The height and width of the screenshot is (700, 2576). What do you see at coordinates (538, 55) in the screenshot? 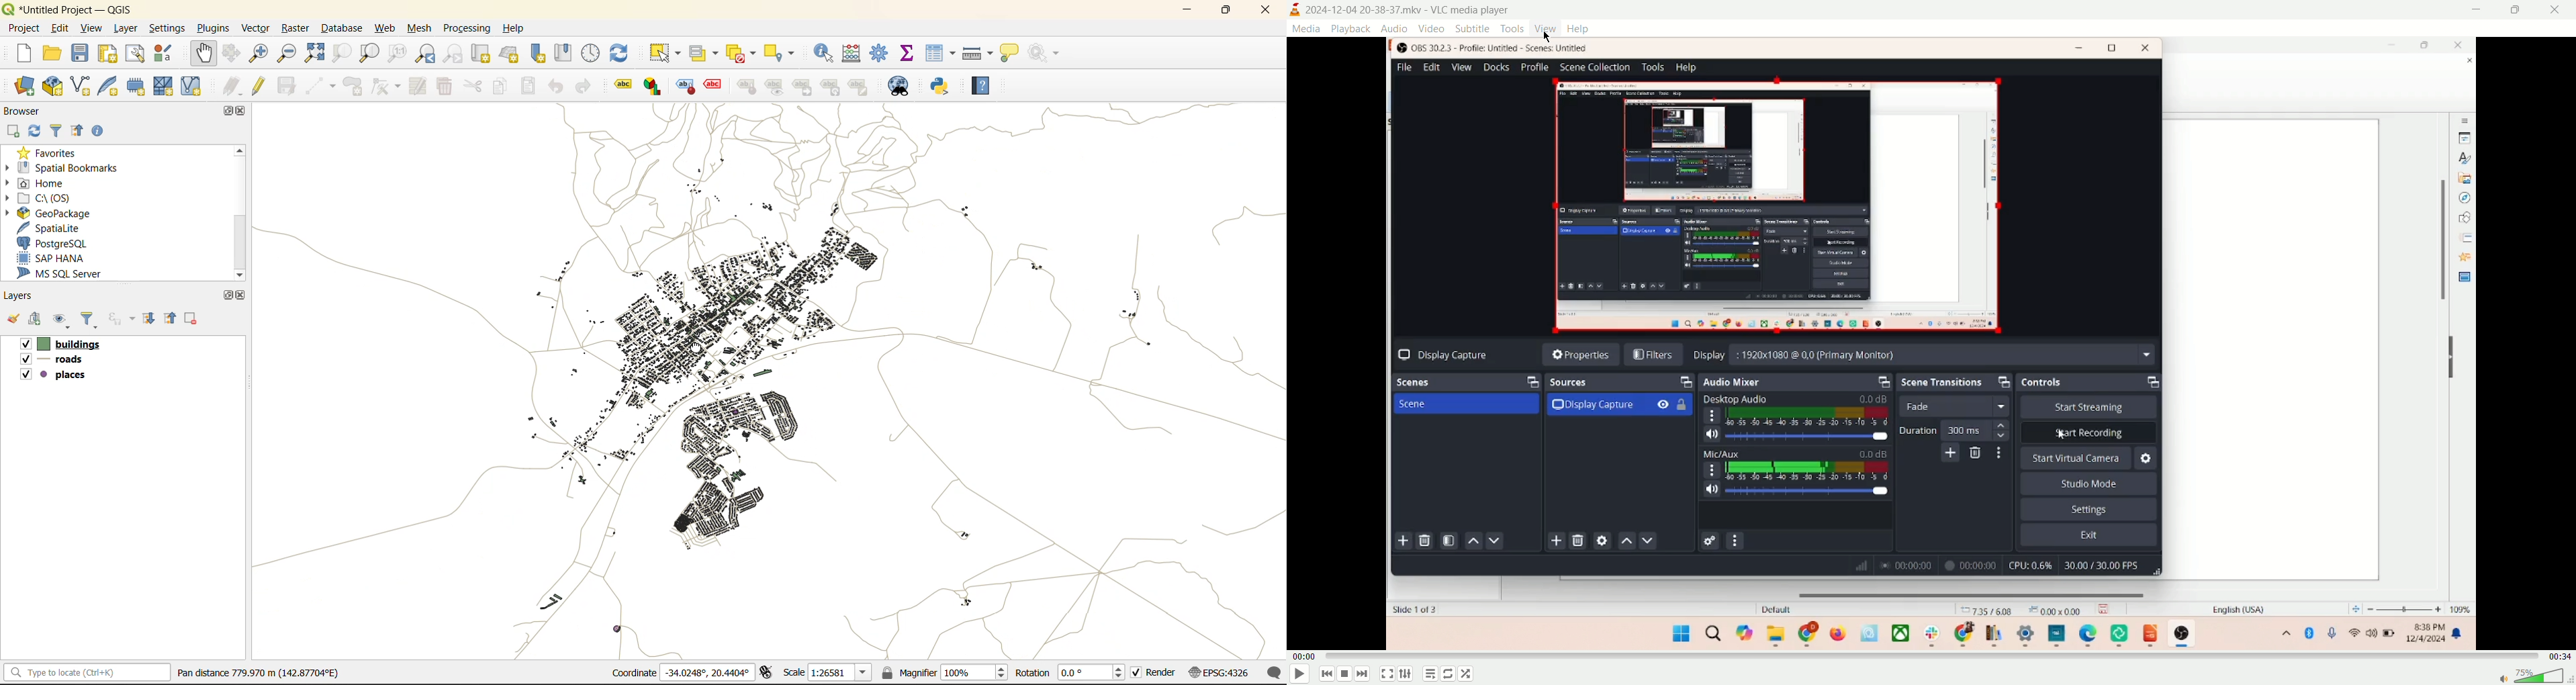
I see `new spatial bookmark` at bounding box center [538, 55].